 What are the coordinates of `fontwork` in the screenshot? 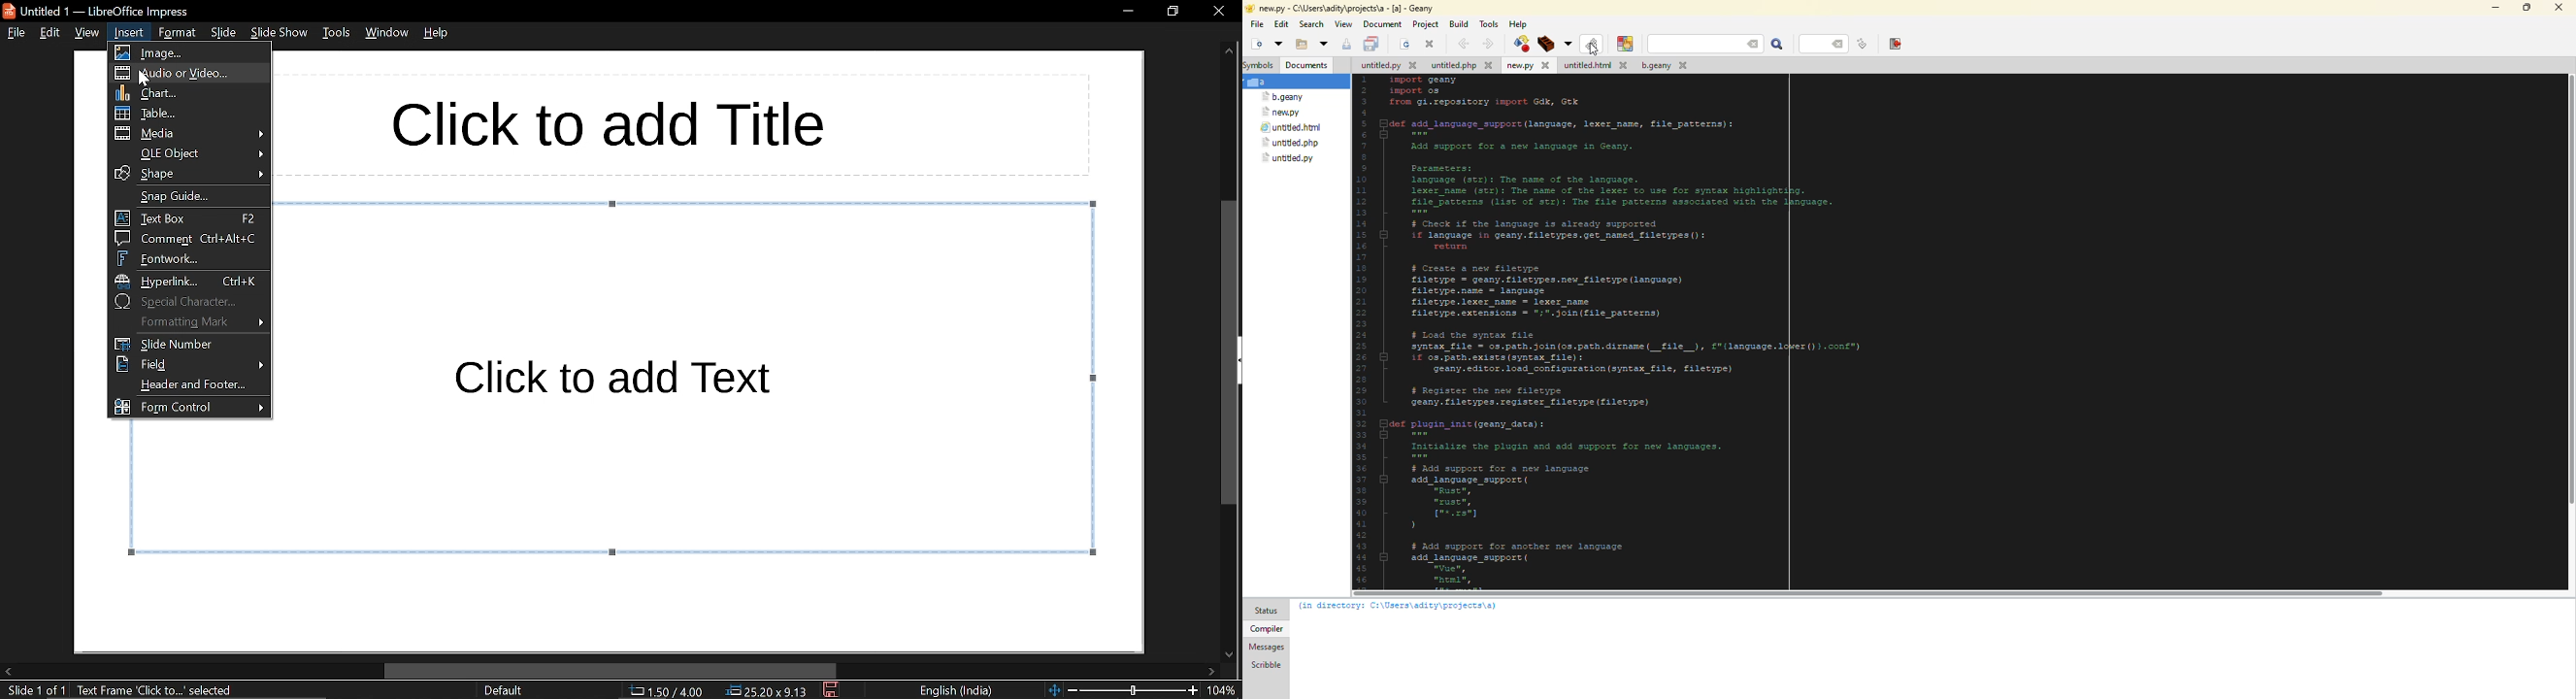 It's located at (187, 257).